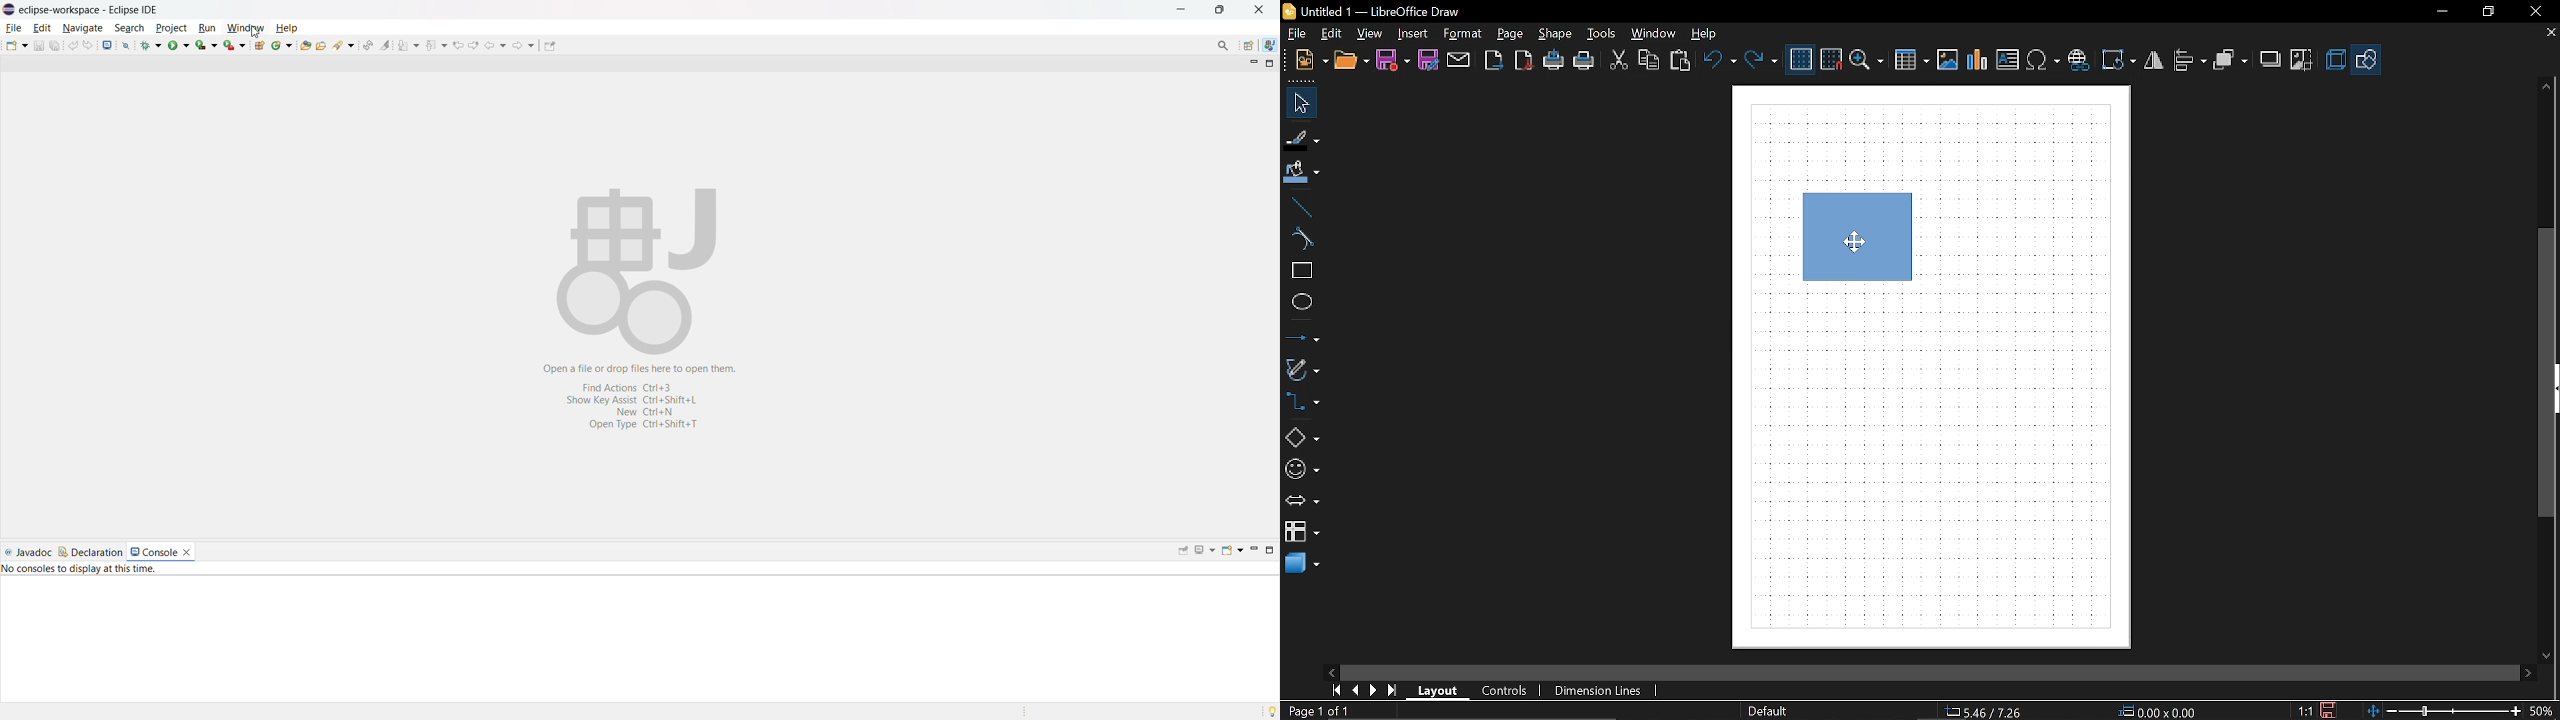 The width and height of the screenshot is (2576, 728). Describe the element at coordinates (1554, 34) in the screenshot. I see `Shape` at that location.